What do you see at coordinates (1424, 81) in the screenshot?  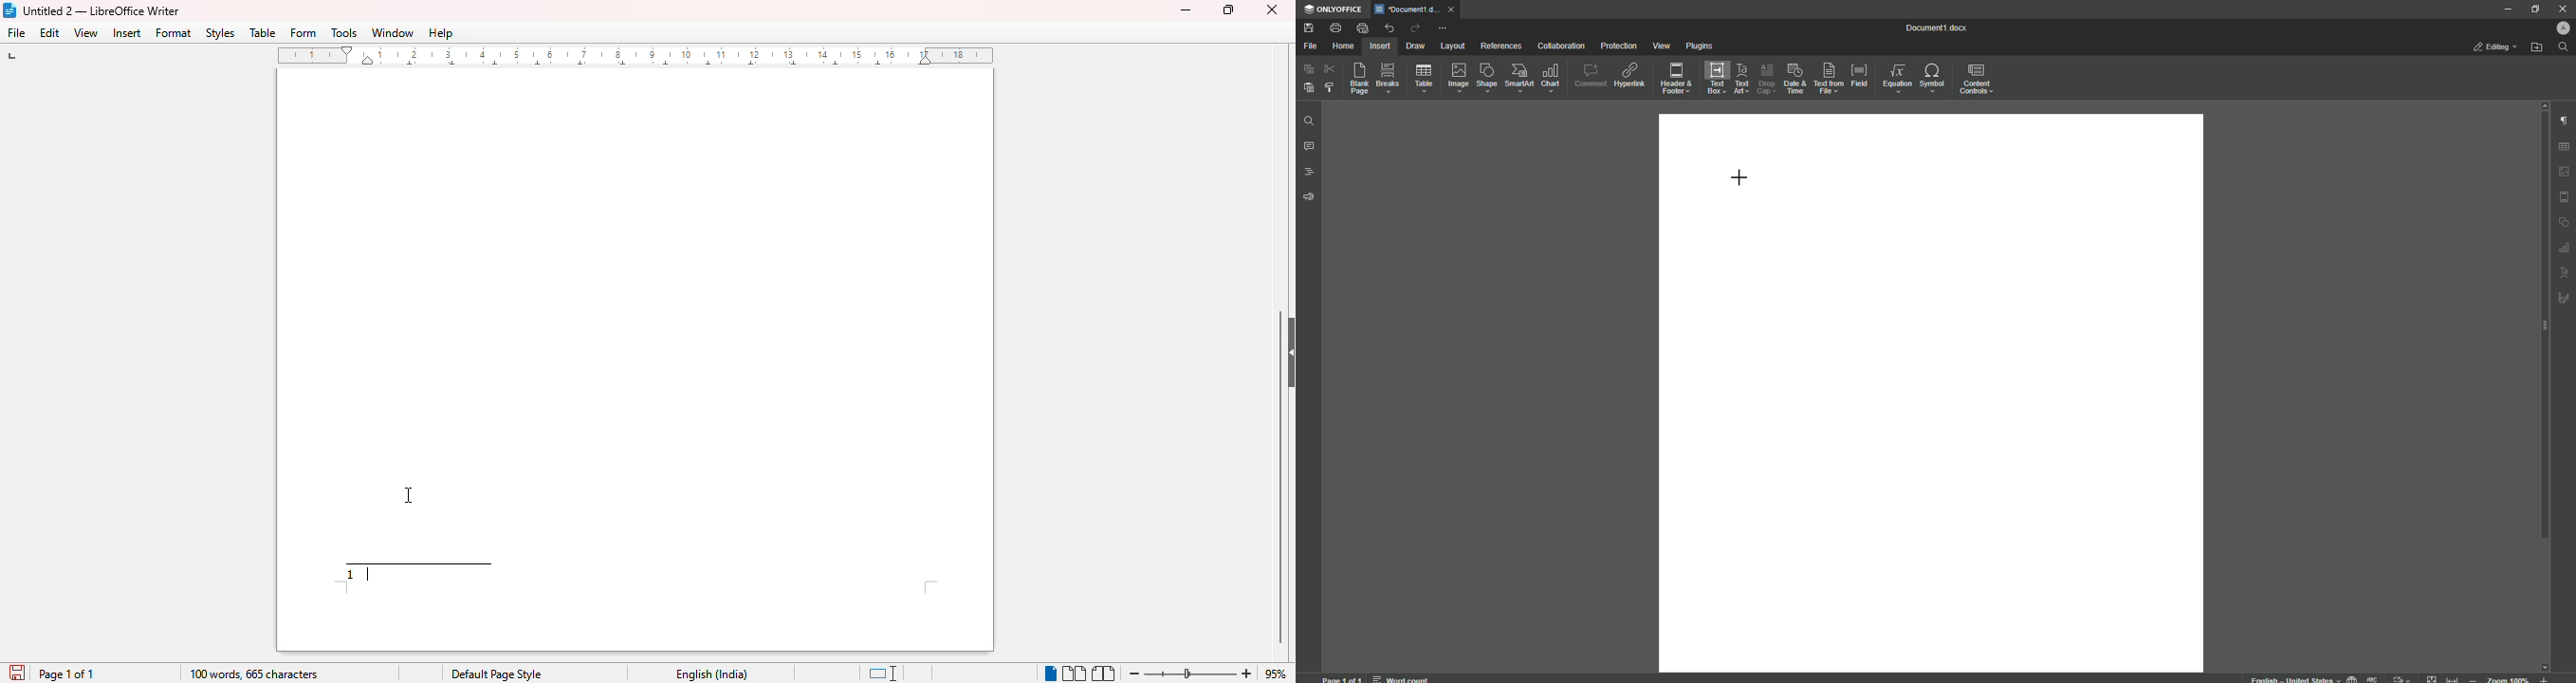 I see `Table` at bounding box center [1424, 81].